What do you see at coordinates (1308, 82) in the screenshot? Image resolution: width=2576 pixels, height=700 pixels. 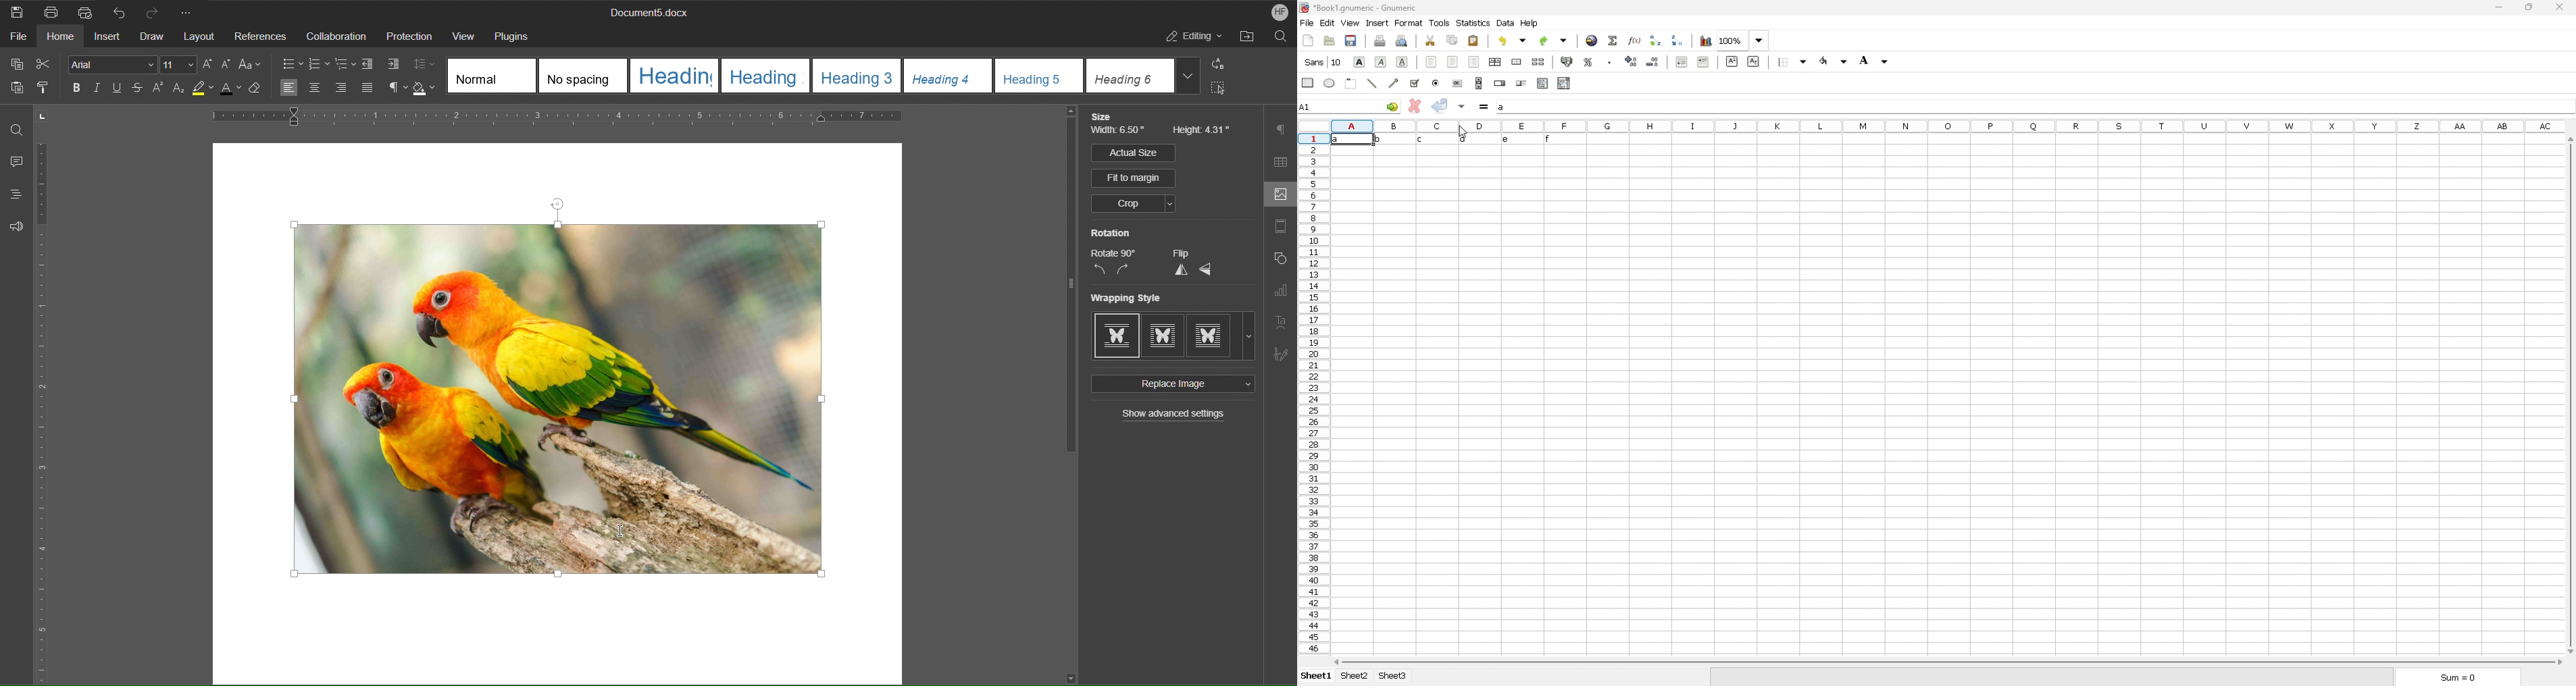 I see `rectangle` at bounding box center [1308, 82].